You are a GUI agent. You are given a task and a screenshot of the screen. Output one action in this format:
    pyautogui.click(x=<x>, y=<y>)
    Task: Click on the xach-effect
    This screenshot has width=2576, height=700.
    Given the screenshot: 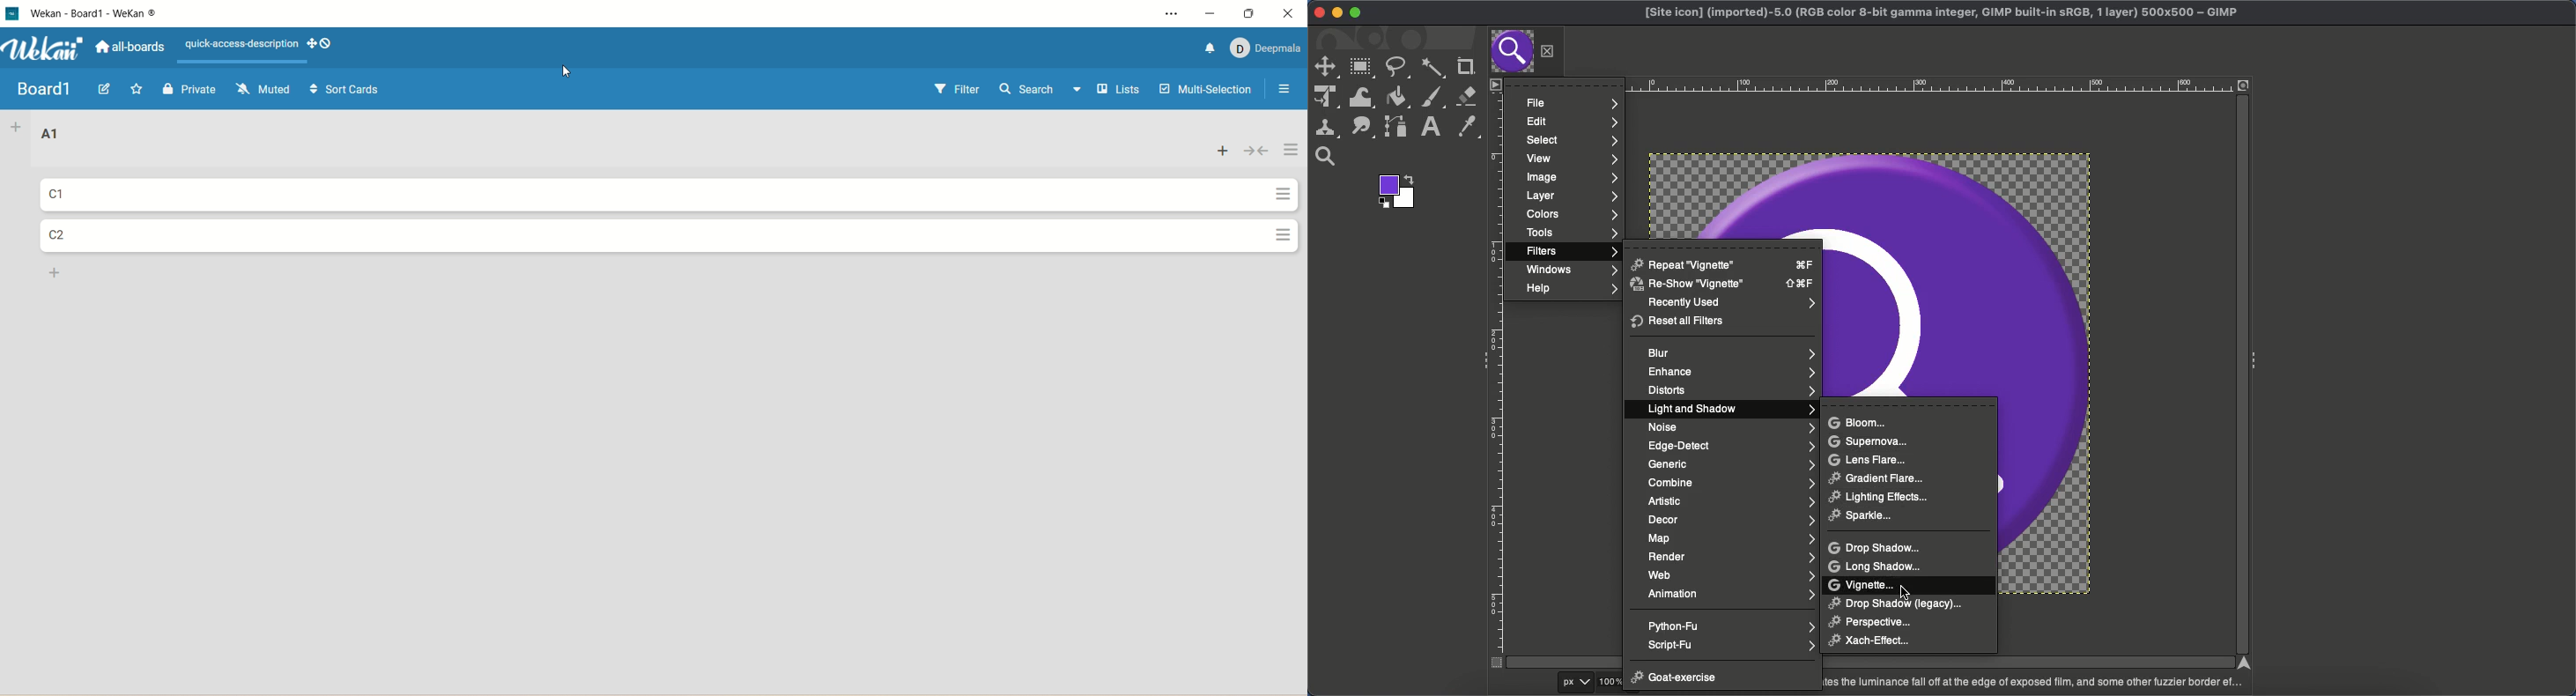 What is the action you would take?
    pyautogui.click(x=1876, y=640)
    